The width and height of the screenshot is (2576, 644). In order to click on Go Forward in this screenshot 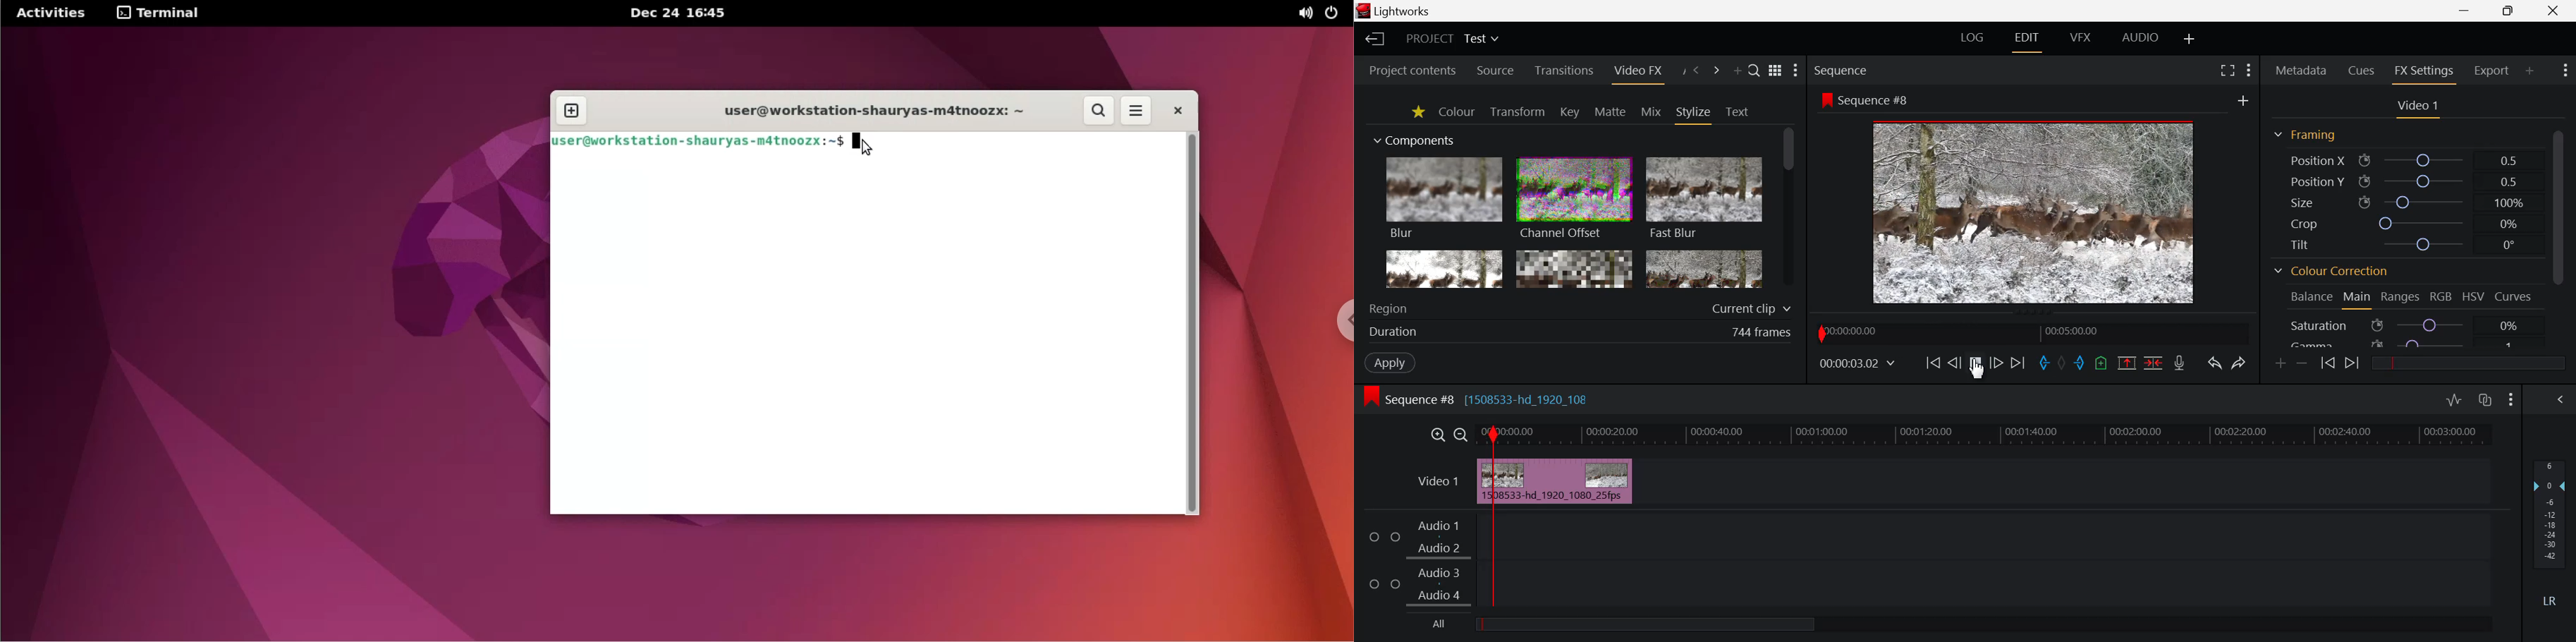, I will do `click(1996, 363)`.